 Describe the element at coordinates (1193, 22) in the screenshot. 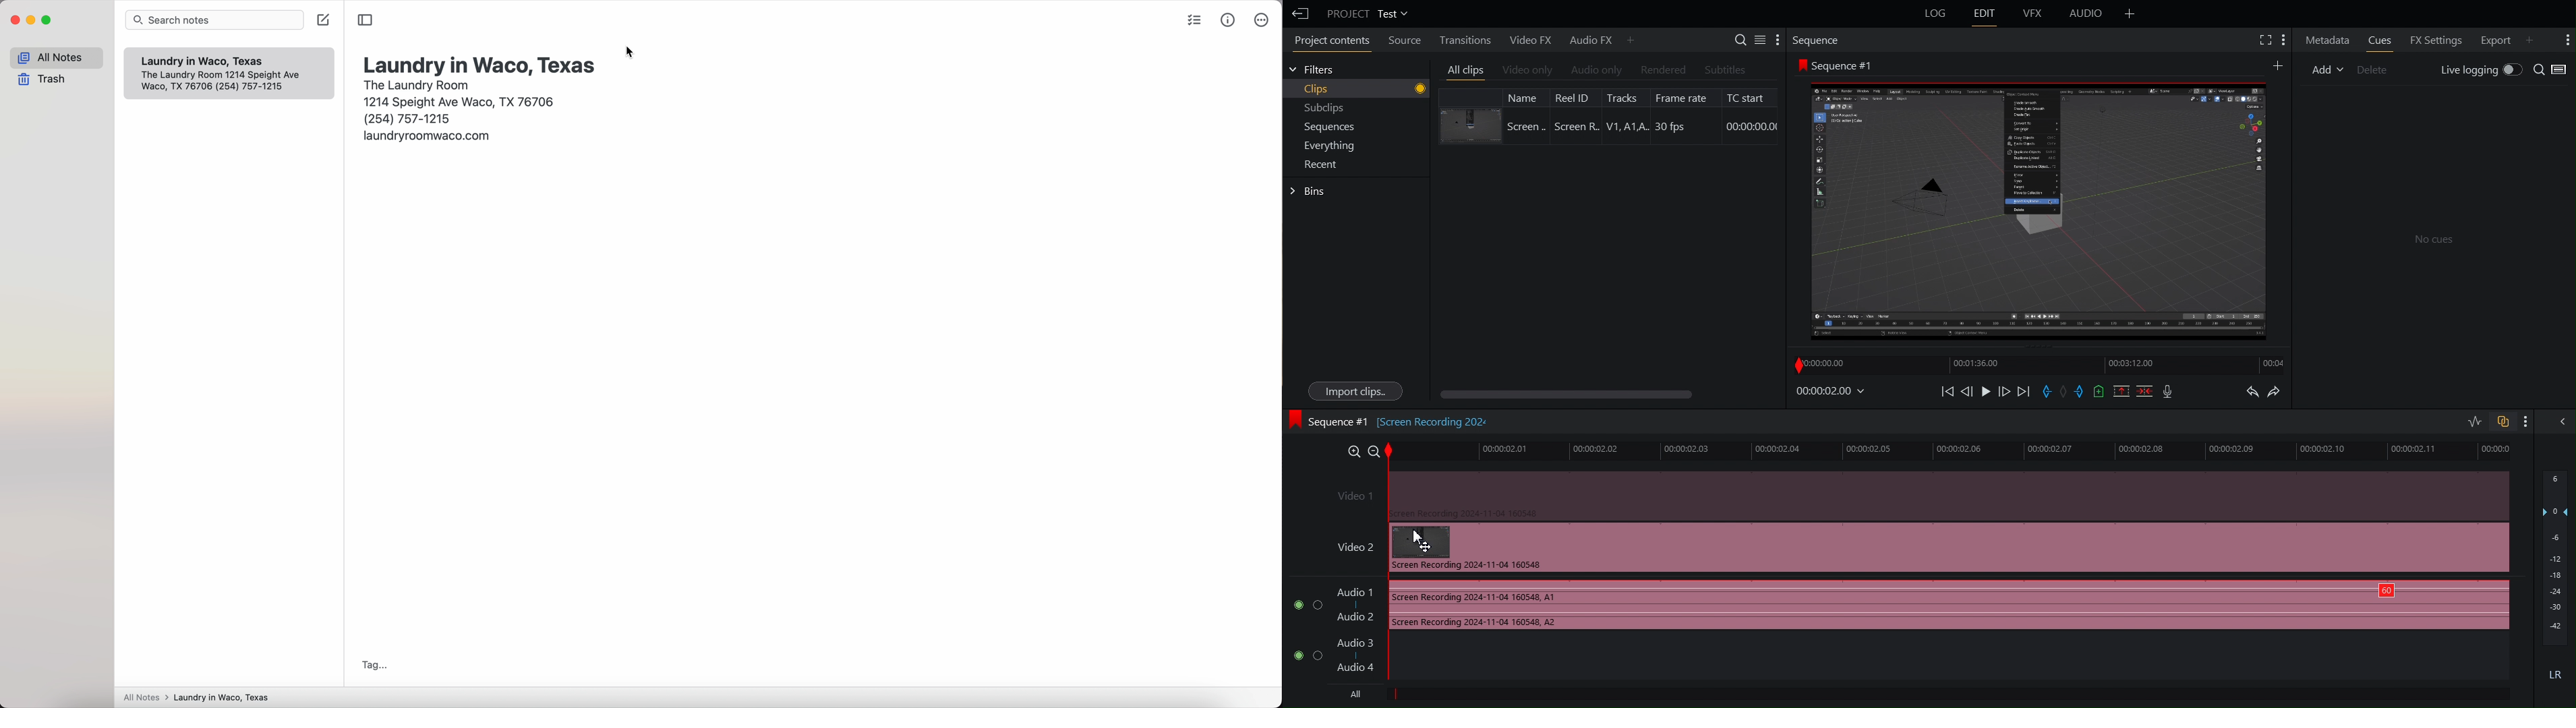

I see `check list` at that location.